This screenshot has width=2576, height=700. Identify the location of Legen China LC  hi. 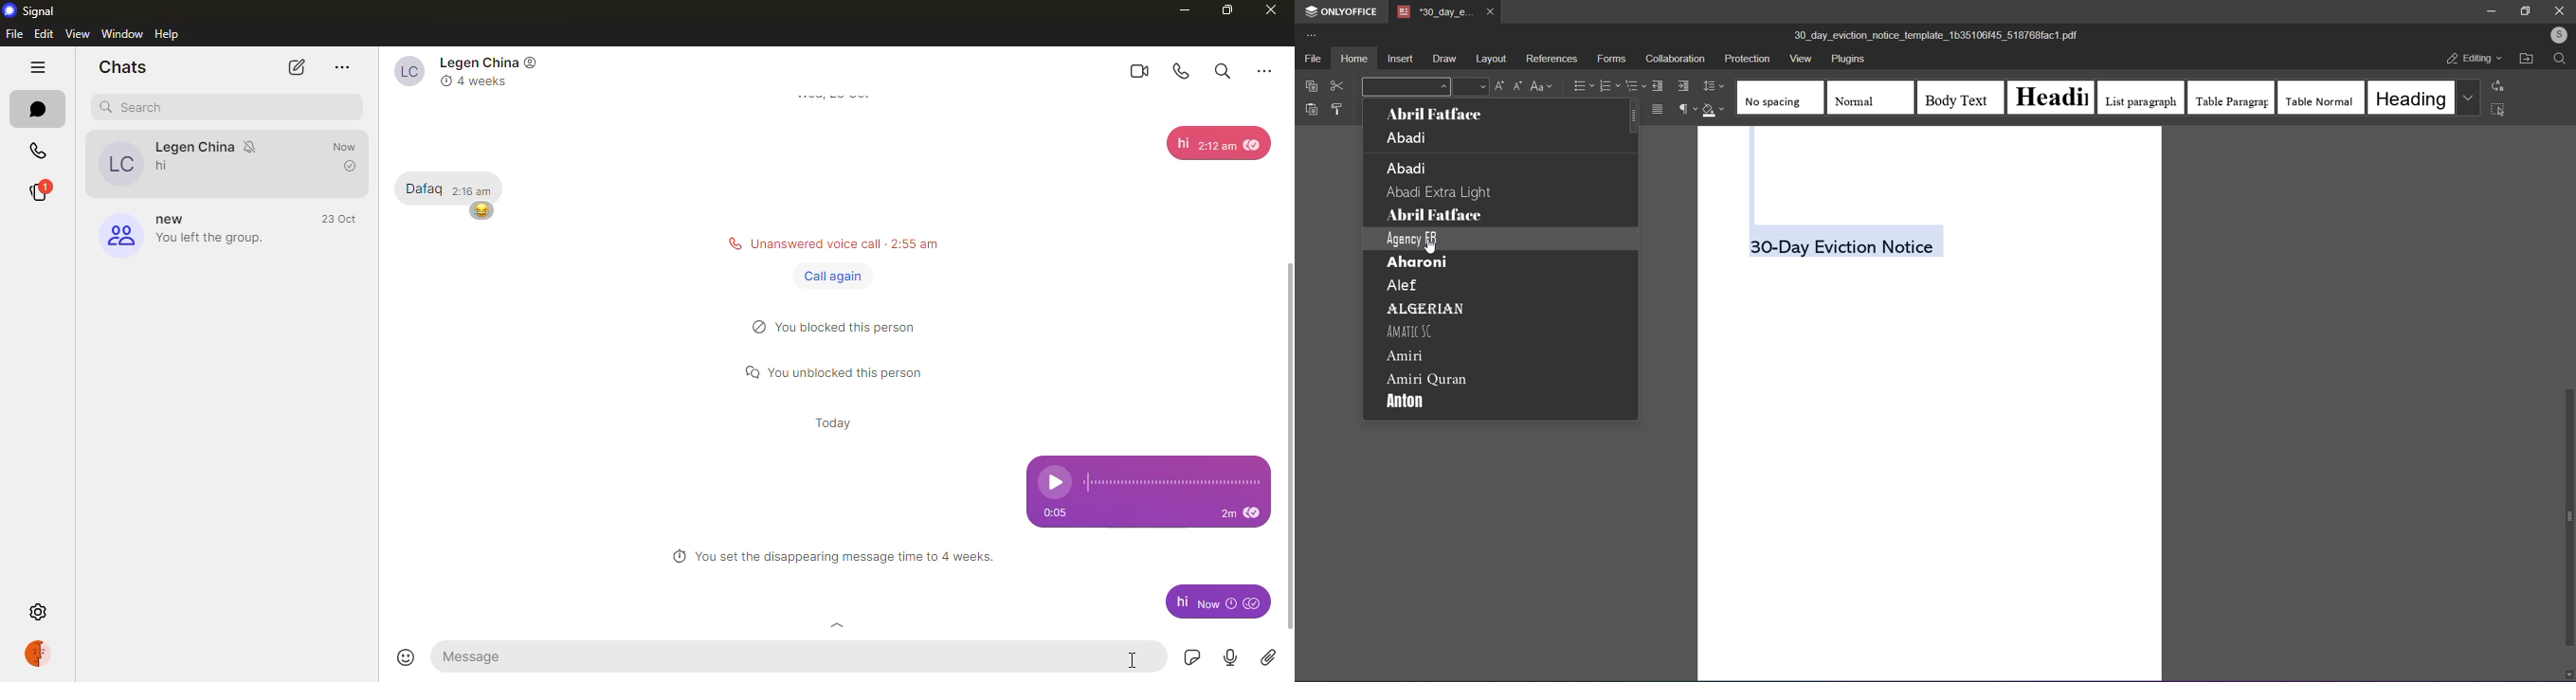
(192, 162).